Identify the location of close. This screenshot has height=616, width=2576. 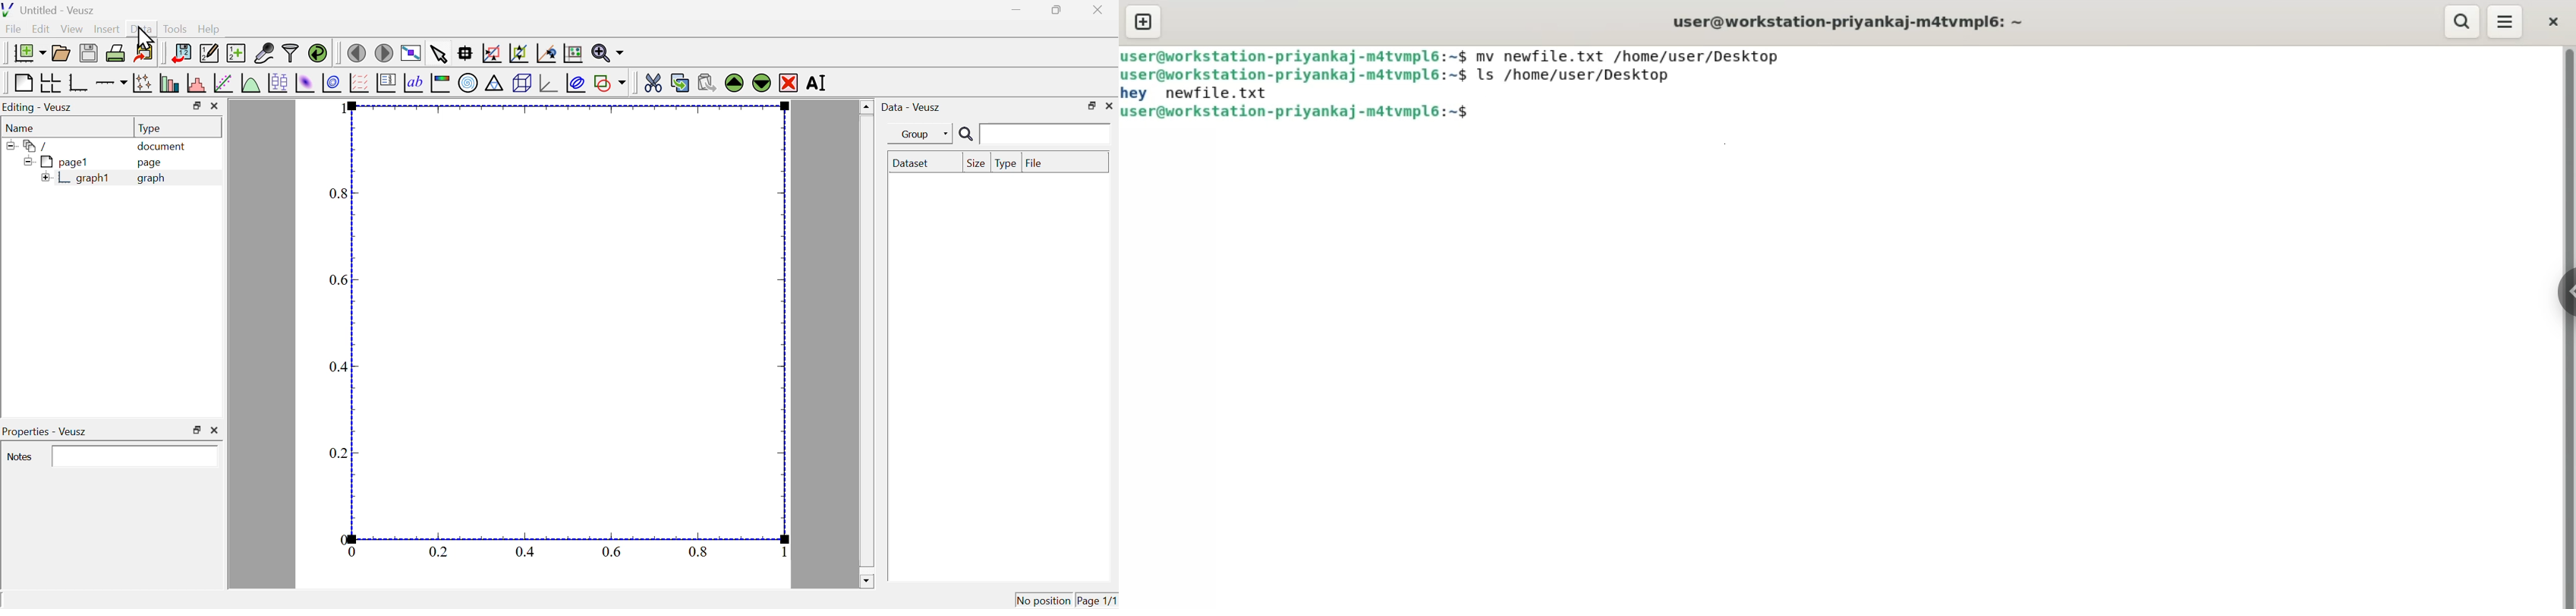
(1110, 106).